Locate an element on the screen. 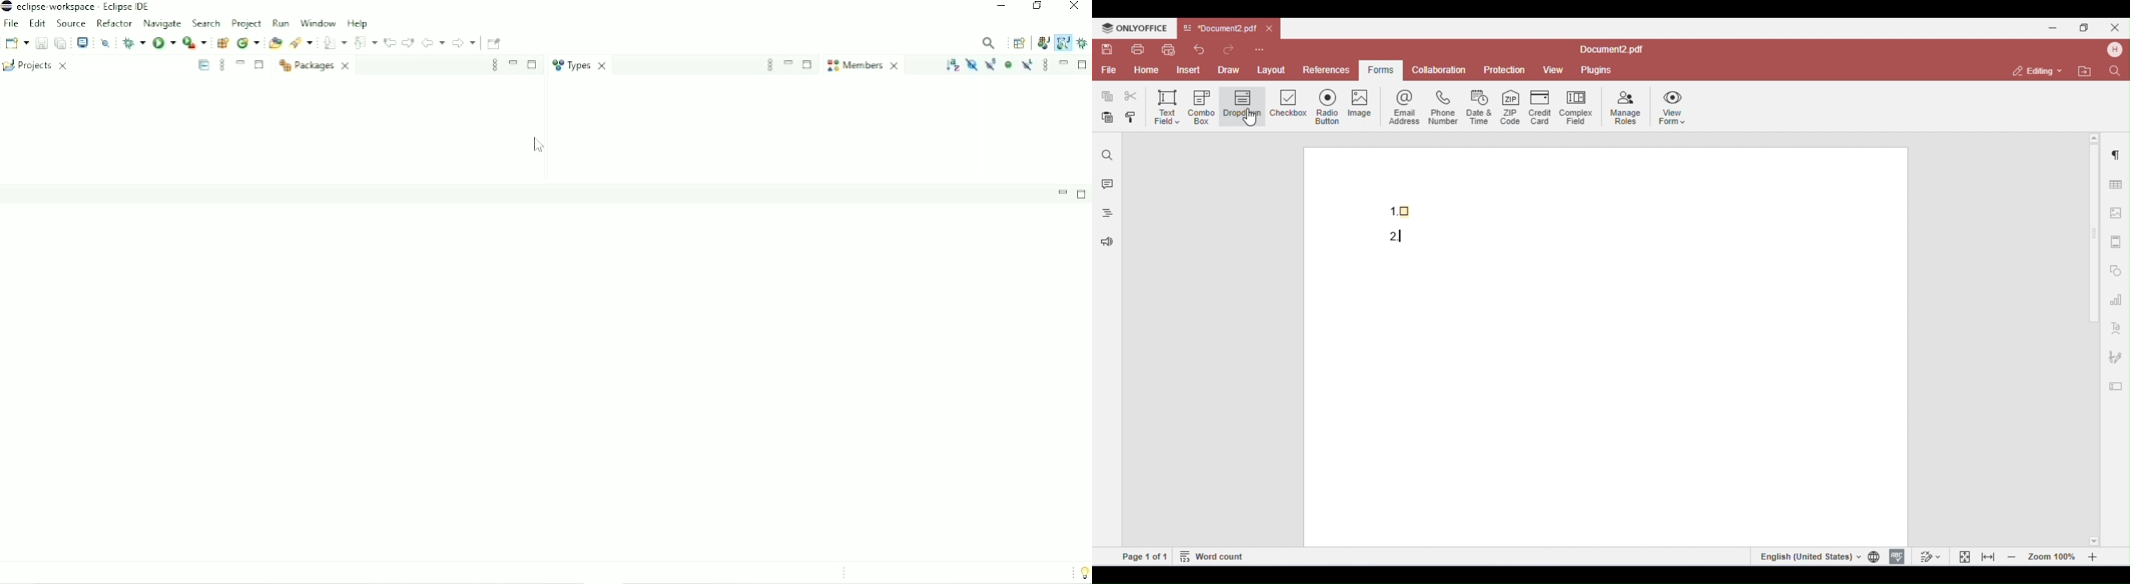 The image size is (2156, 588). Minimize is located at coordinates (1064, 63).